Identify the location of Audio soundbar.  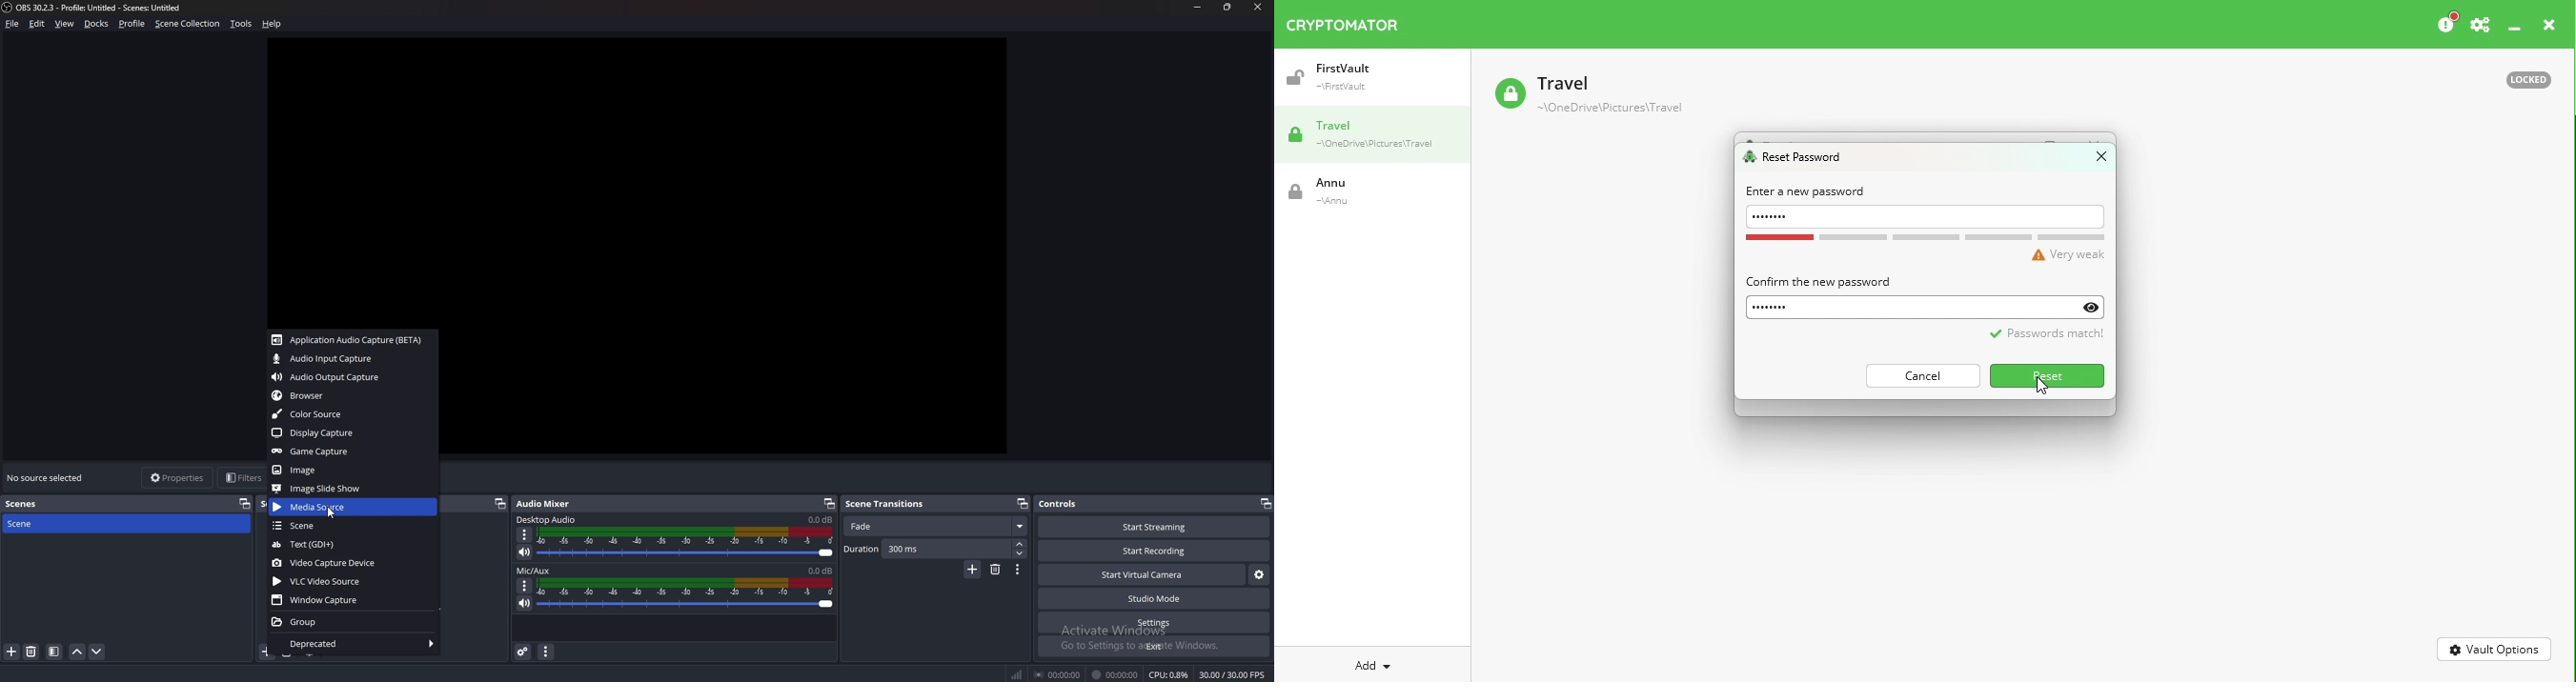
(686, 543).